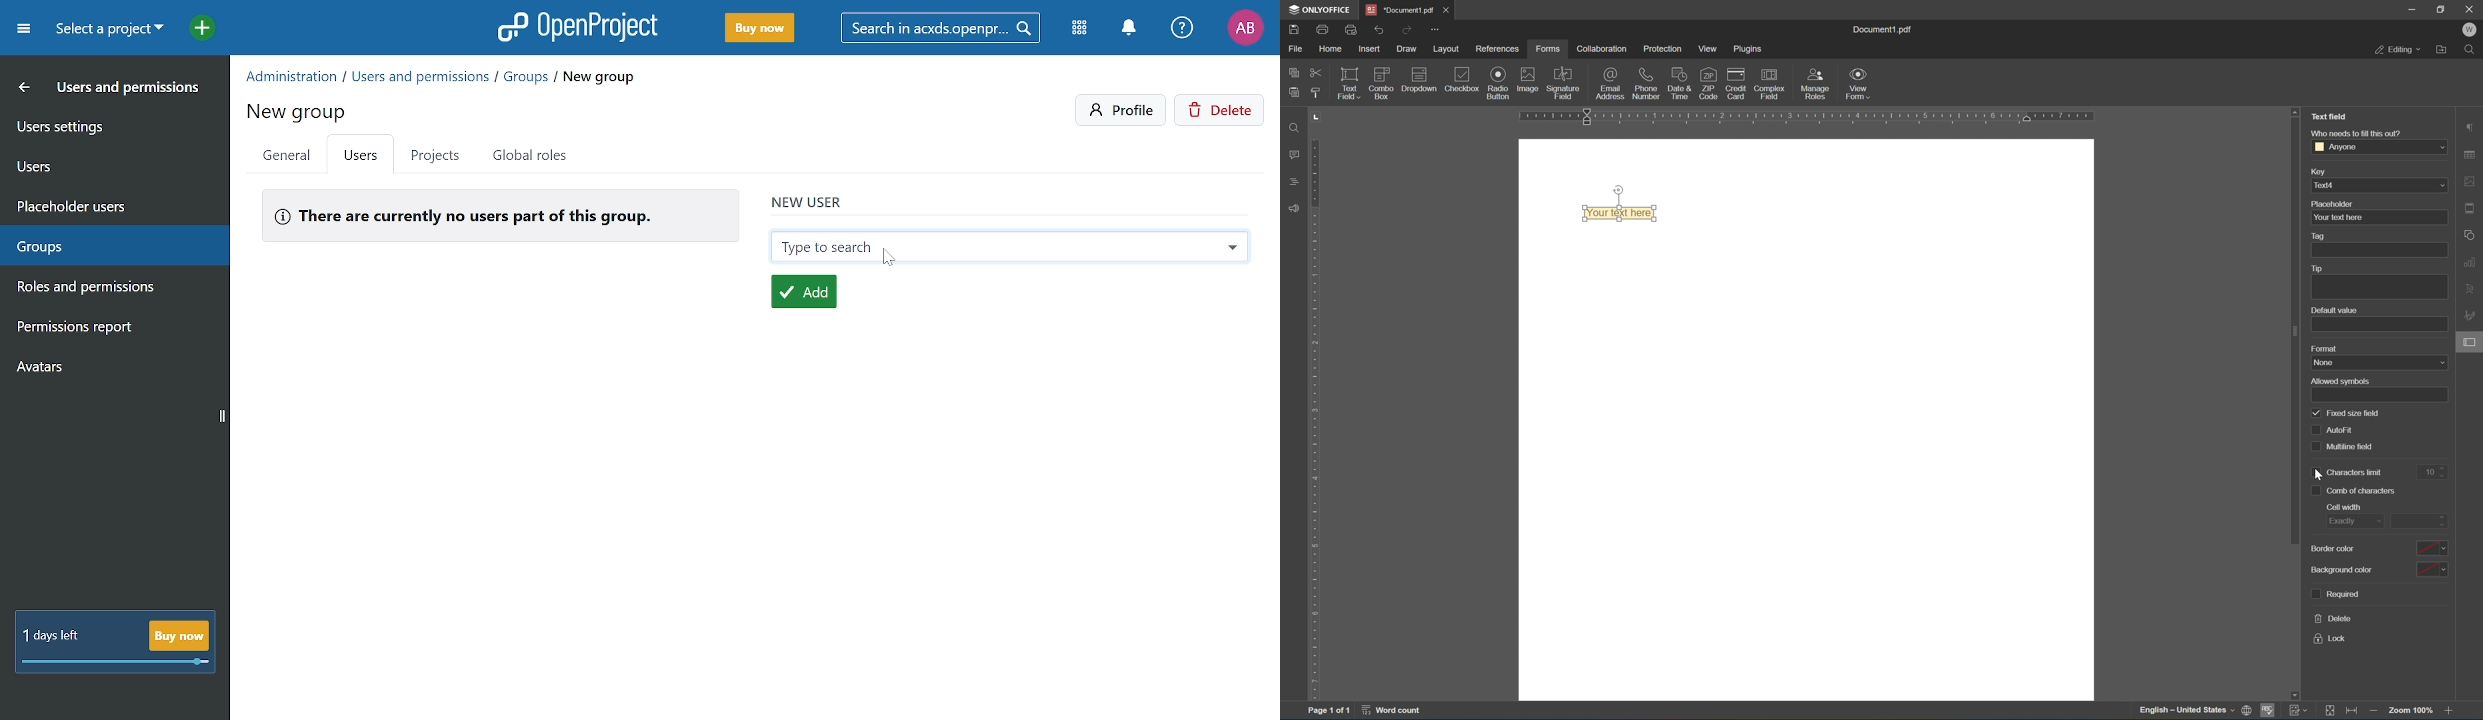 This screenshot has width=2492, height=728. Describe the element at coordinates (1405, 31) in the screenshot. I see `redo` at that location.